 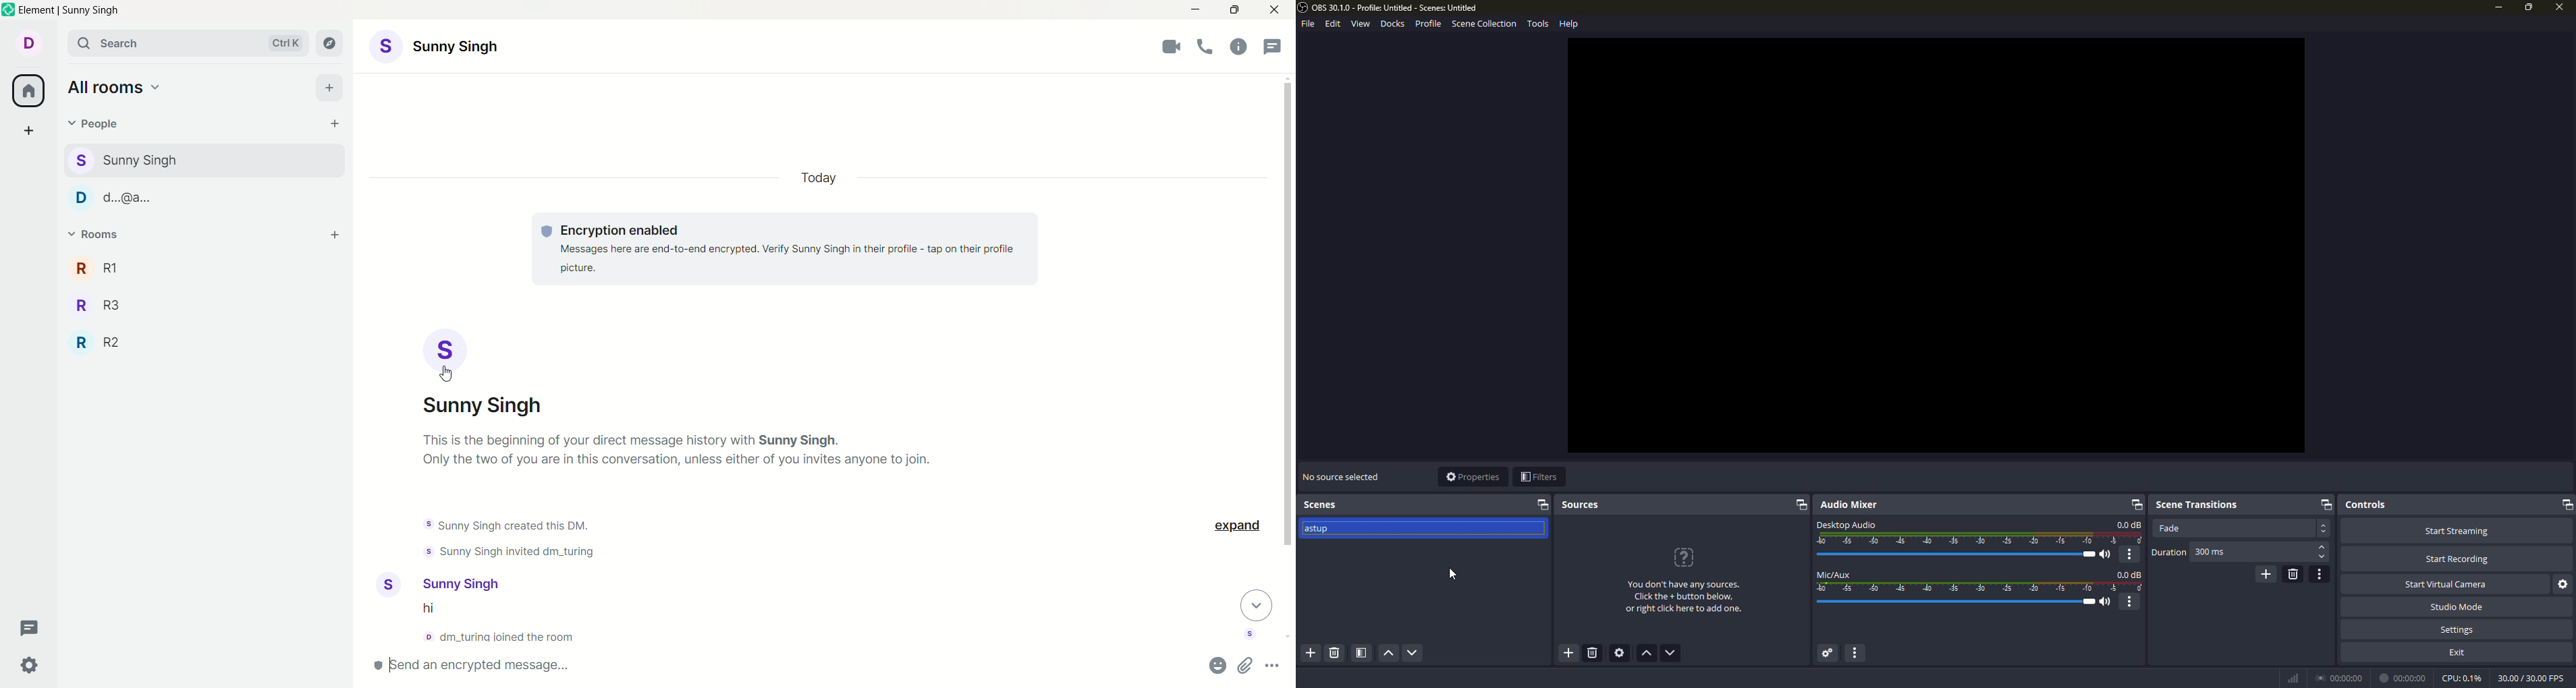 I want to click on create a space, so click(x=29, y=133).